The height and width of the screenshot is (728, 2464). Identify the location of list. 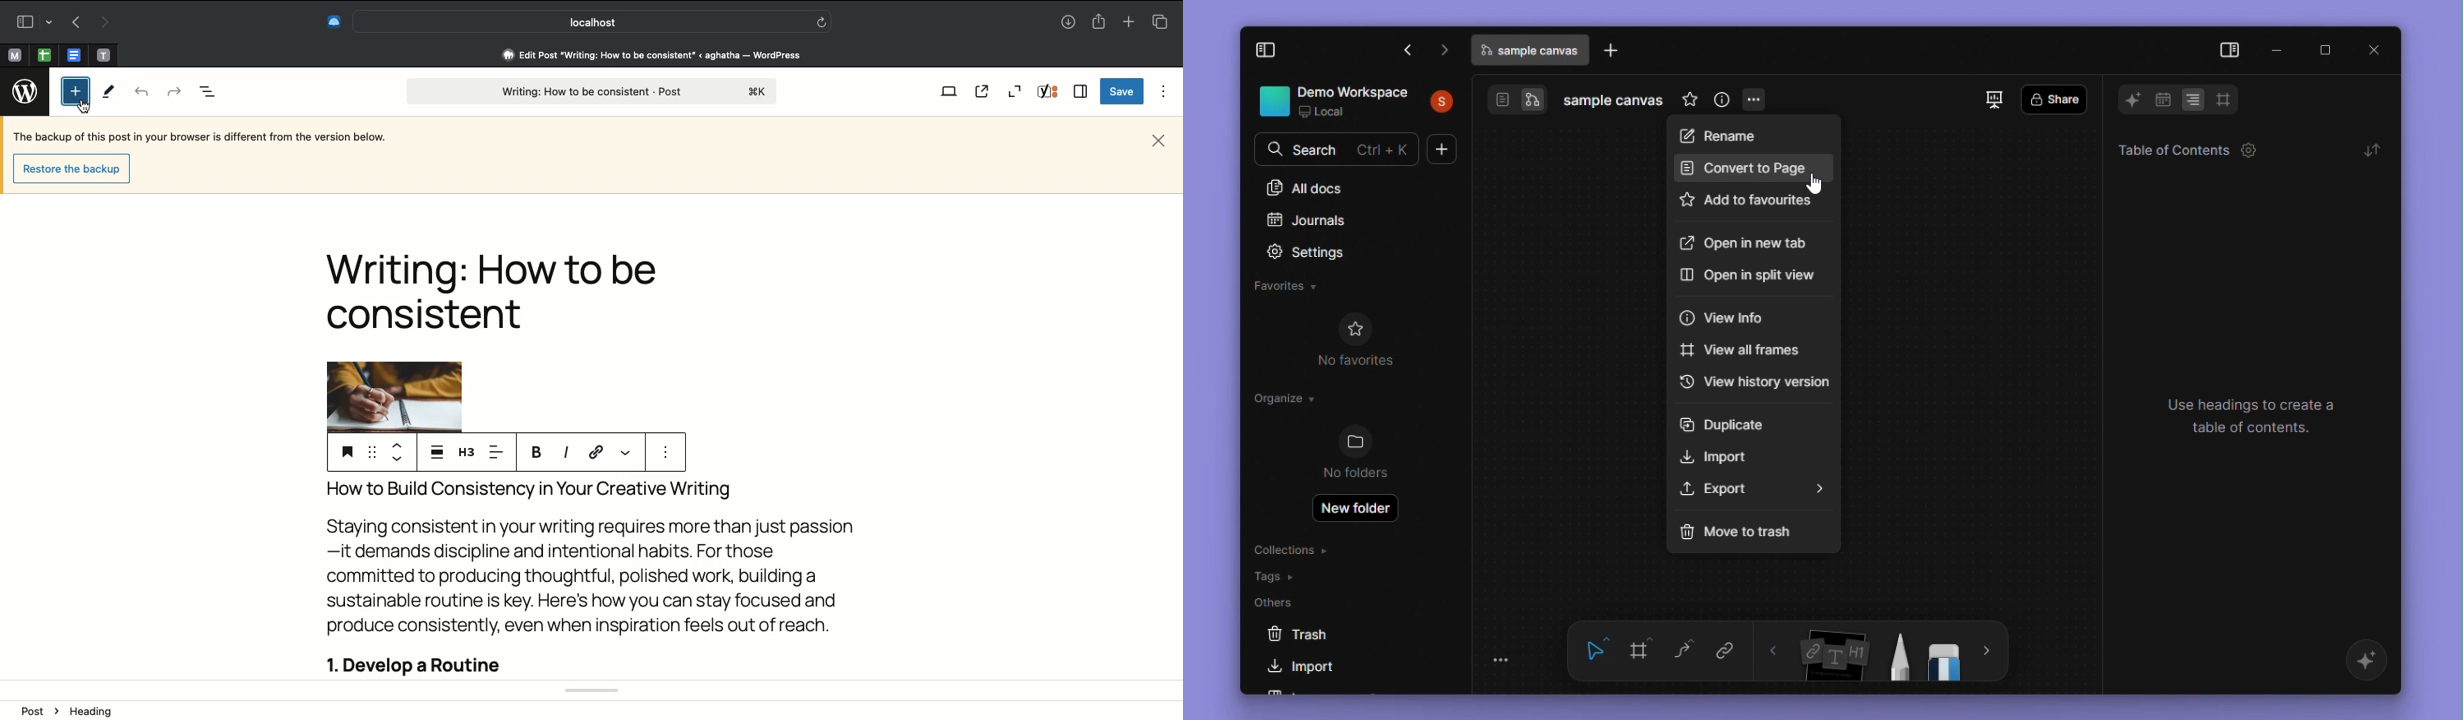
(2194, 100).